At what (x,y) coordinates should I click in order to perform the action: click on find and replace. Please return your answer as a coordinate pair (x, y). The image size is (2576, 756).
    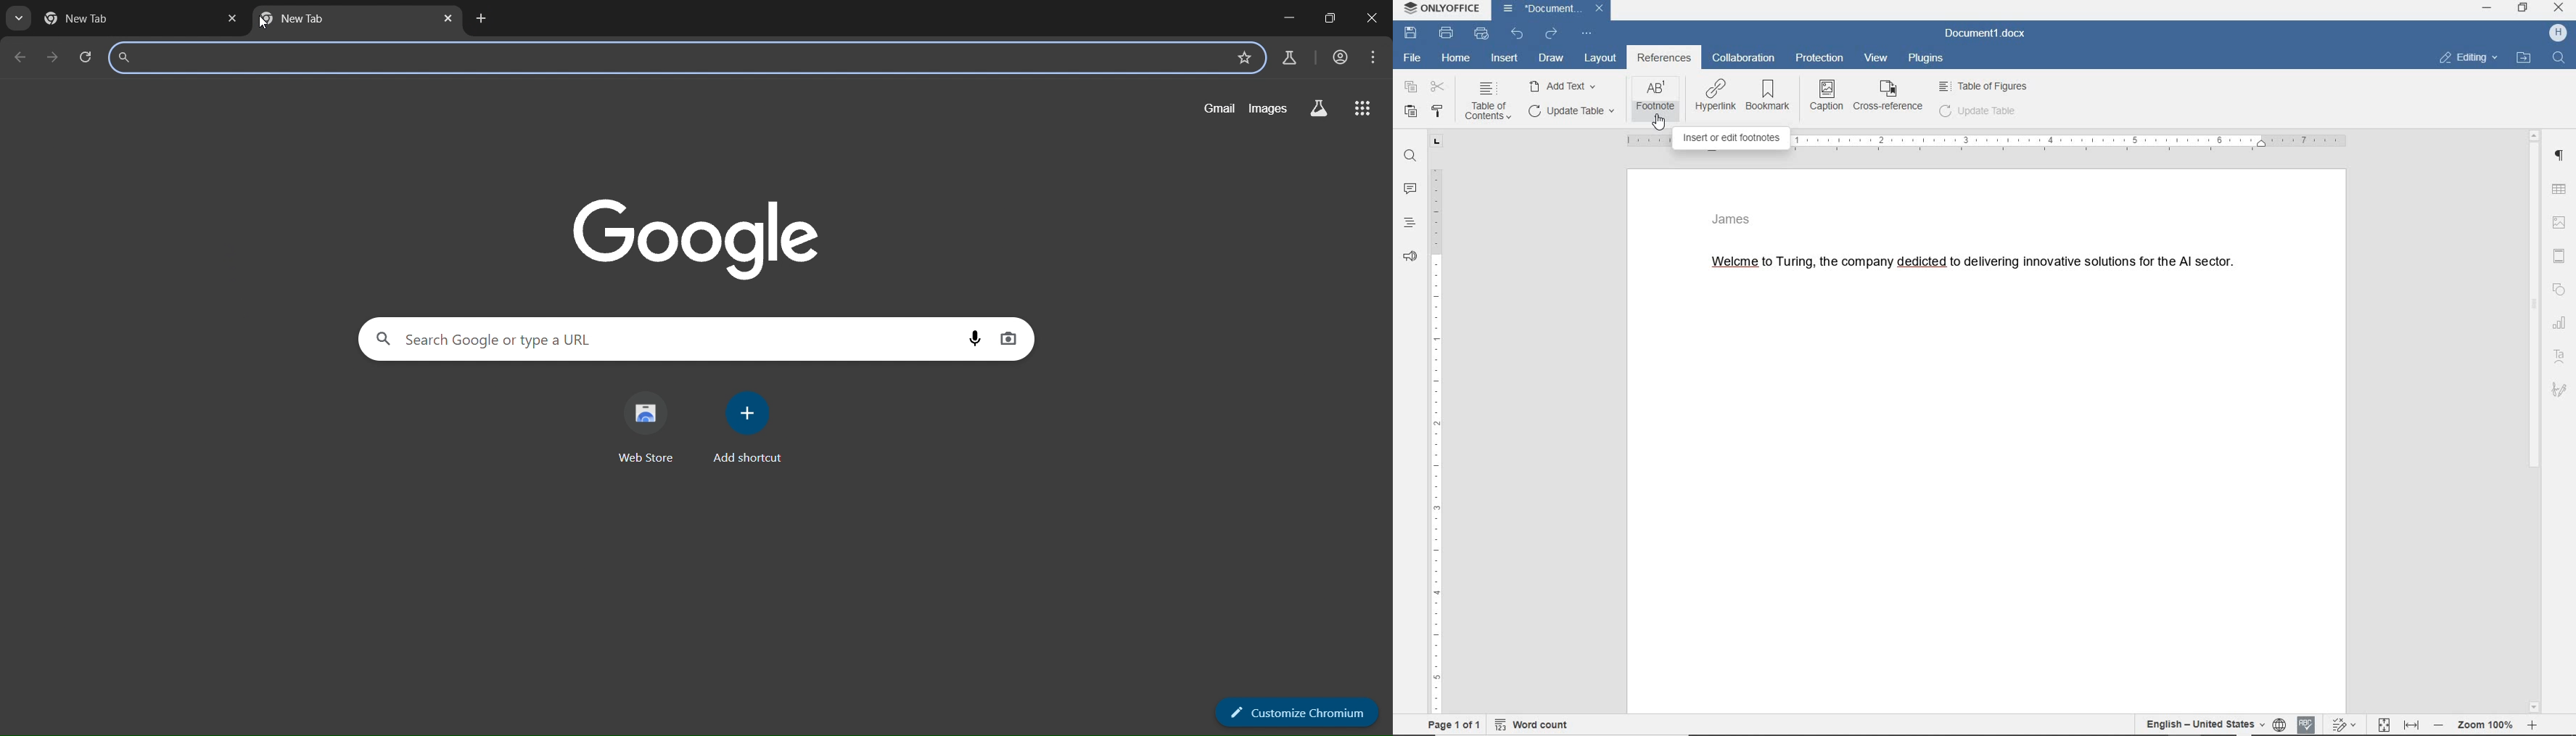
    Looking at the image, I should click on (1410, 158).